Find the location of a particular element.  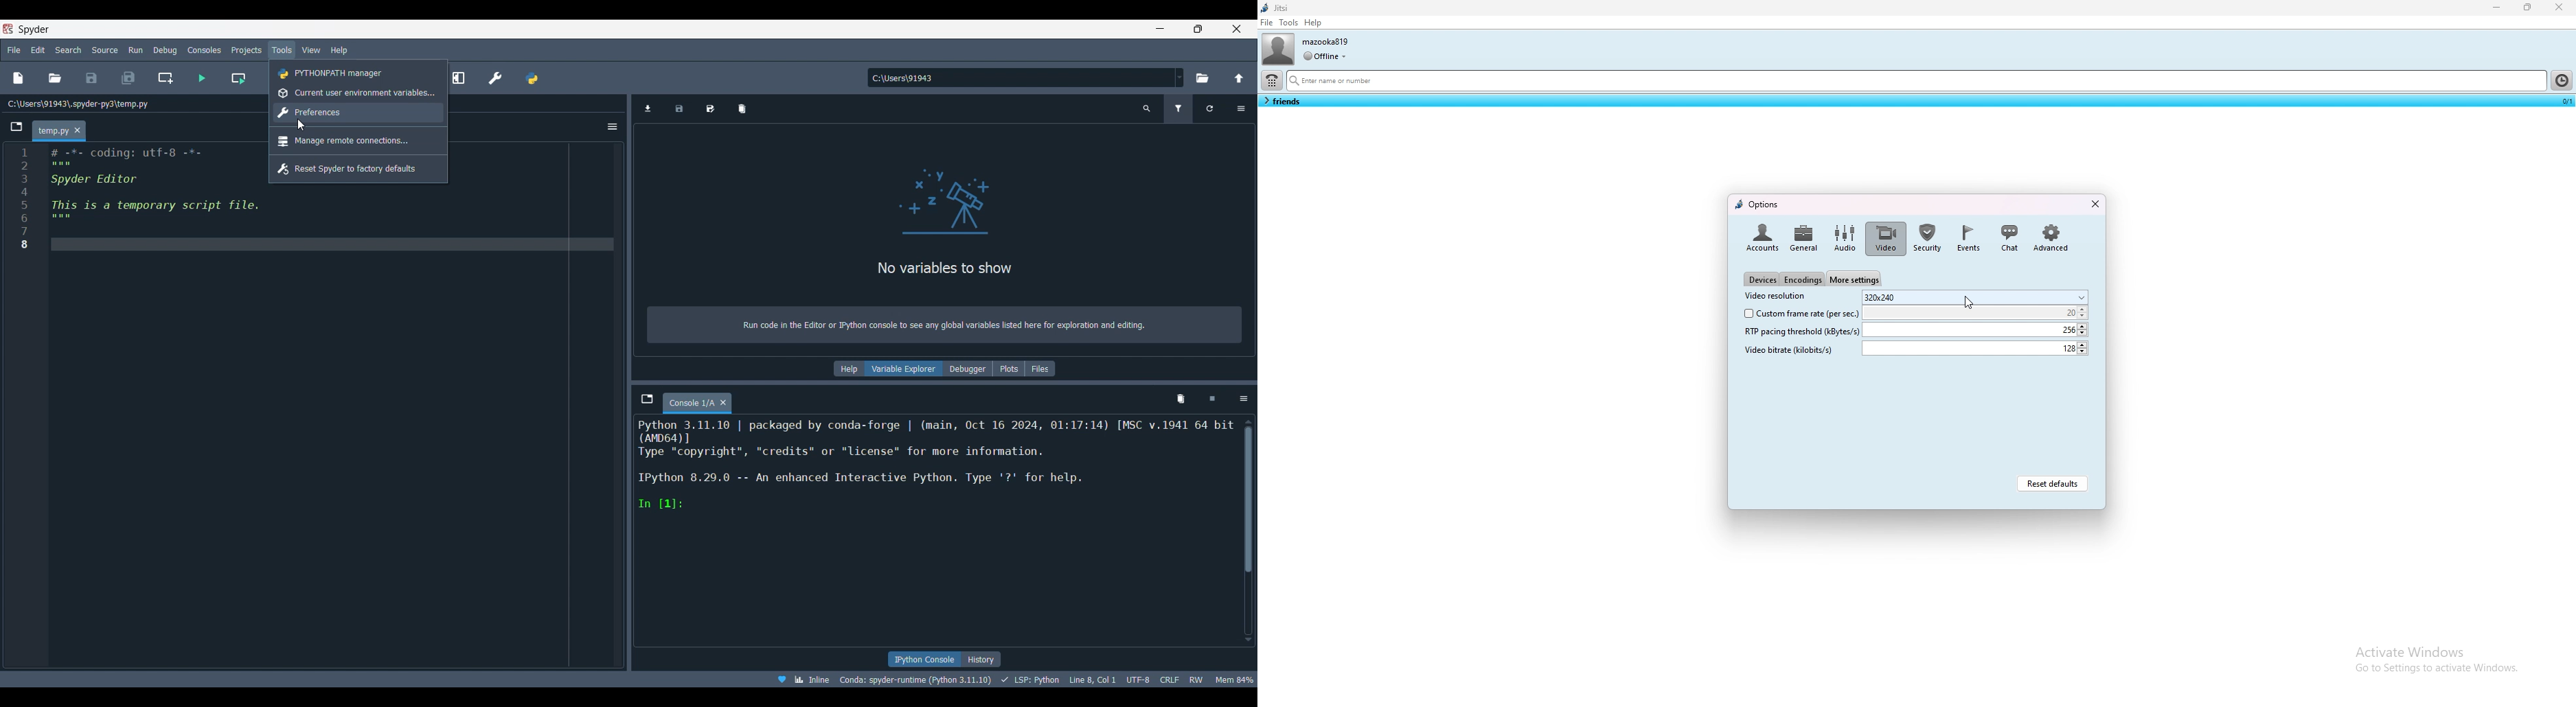

Description of current code is located at coordinates (935, 465).